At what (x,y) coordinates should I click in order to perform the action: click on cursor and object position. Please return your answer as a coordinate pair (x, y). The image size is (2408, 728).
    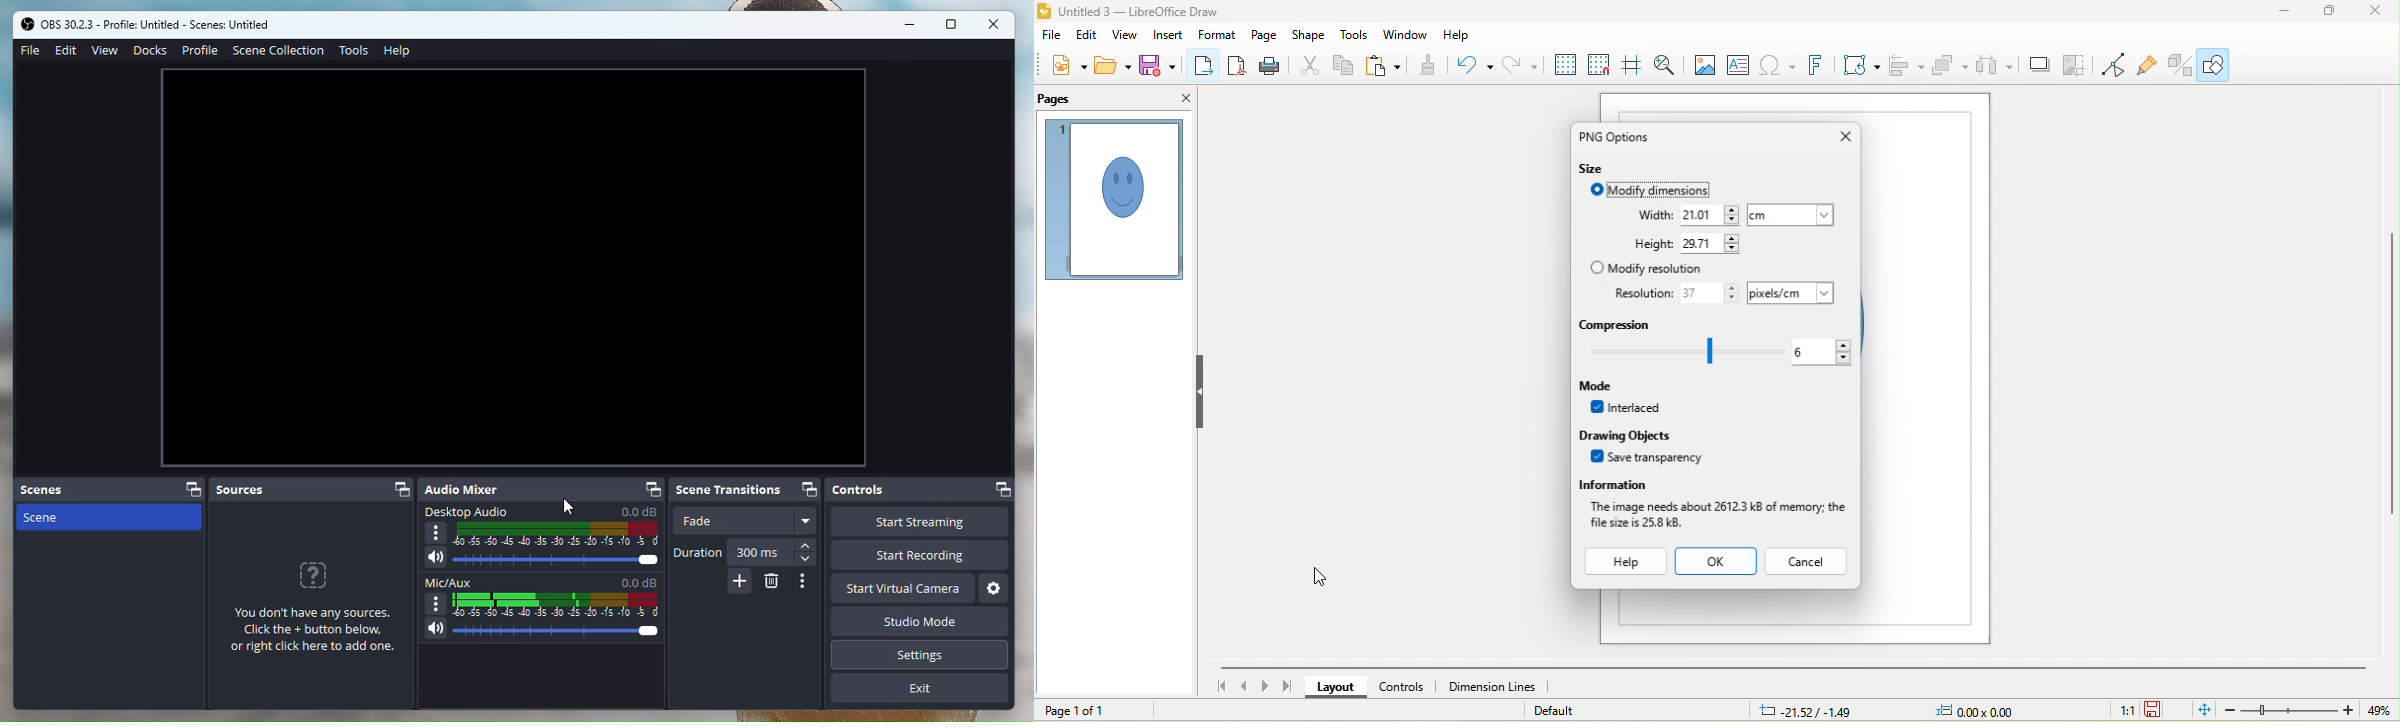
    Looking at the image, I should click on (1885, 709).